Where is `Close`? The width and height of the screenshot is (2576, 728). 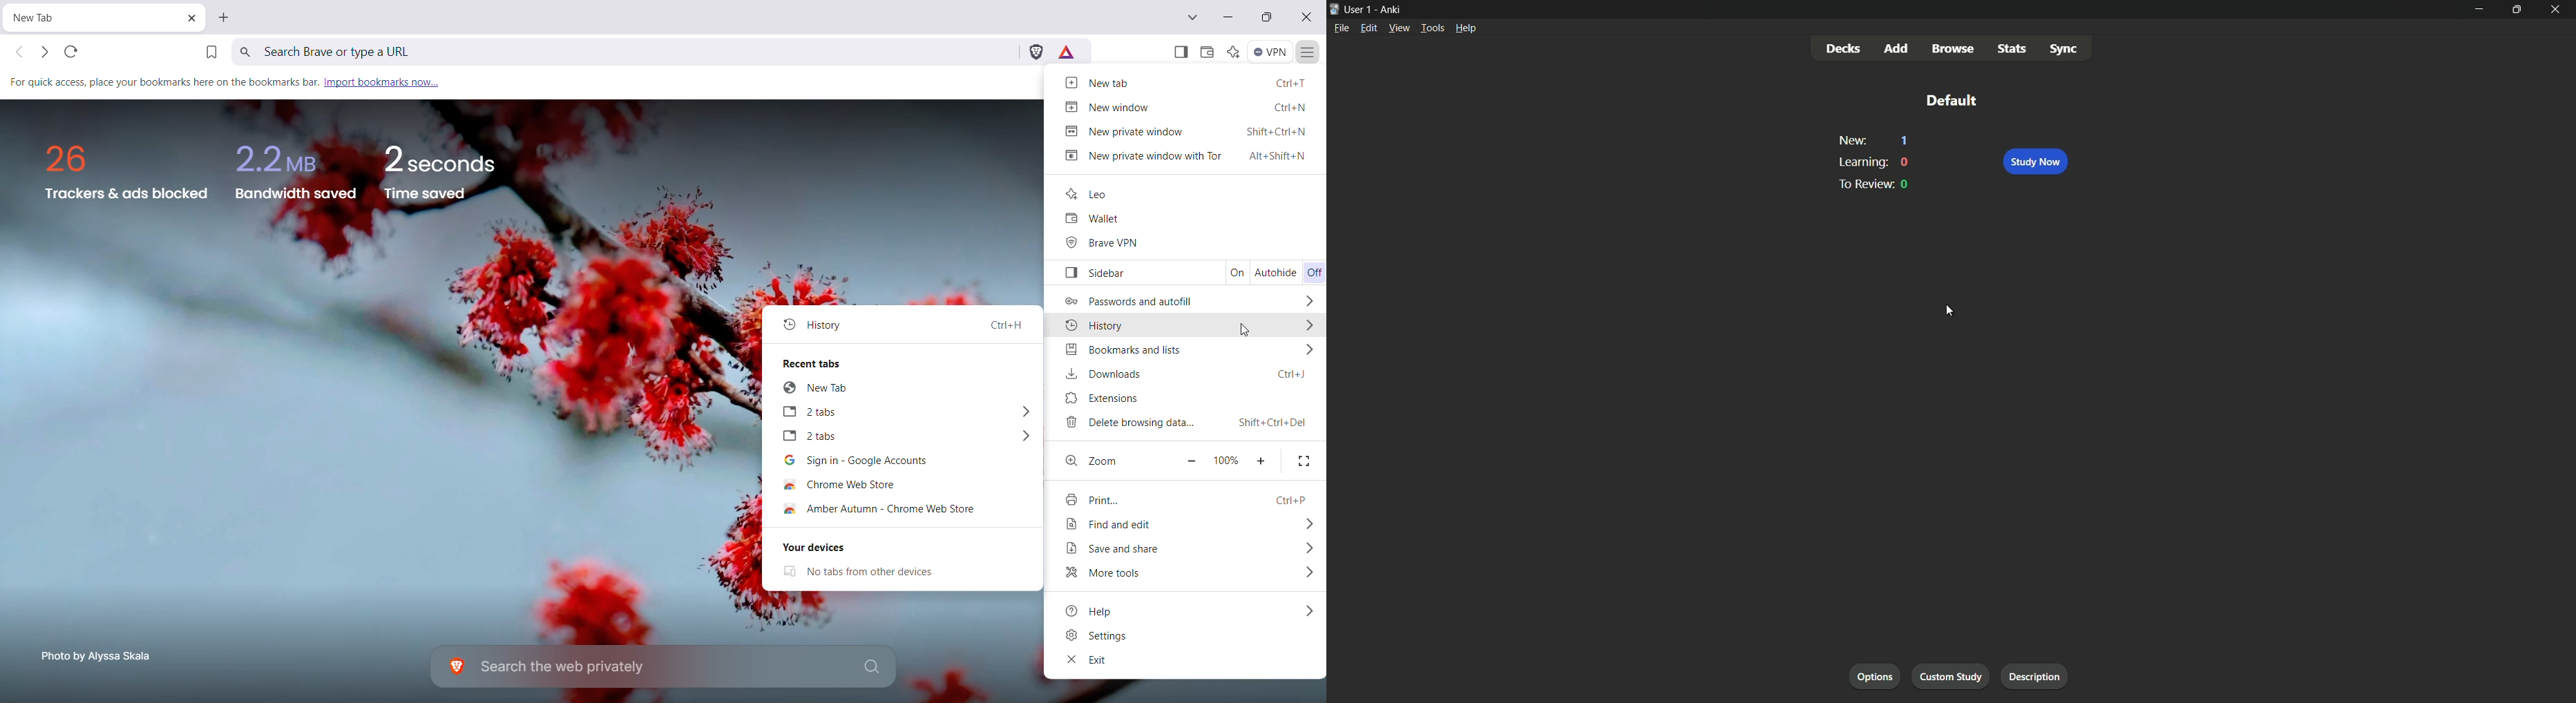
Close is located at coordinates (1308, 19).